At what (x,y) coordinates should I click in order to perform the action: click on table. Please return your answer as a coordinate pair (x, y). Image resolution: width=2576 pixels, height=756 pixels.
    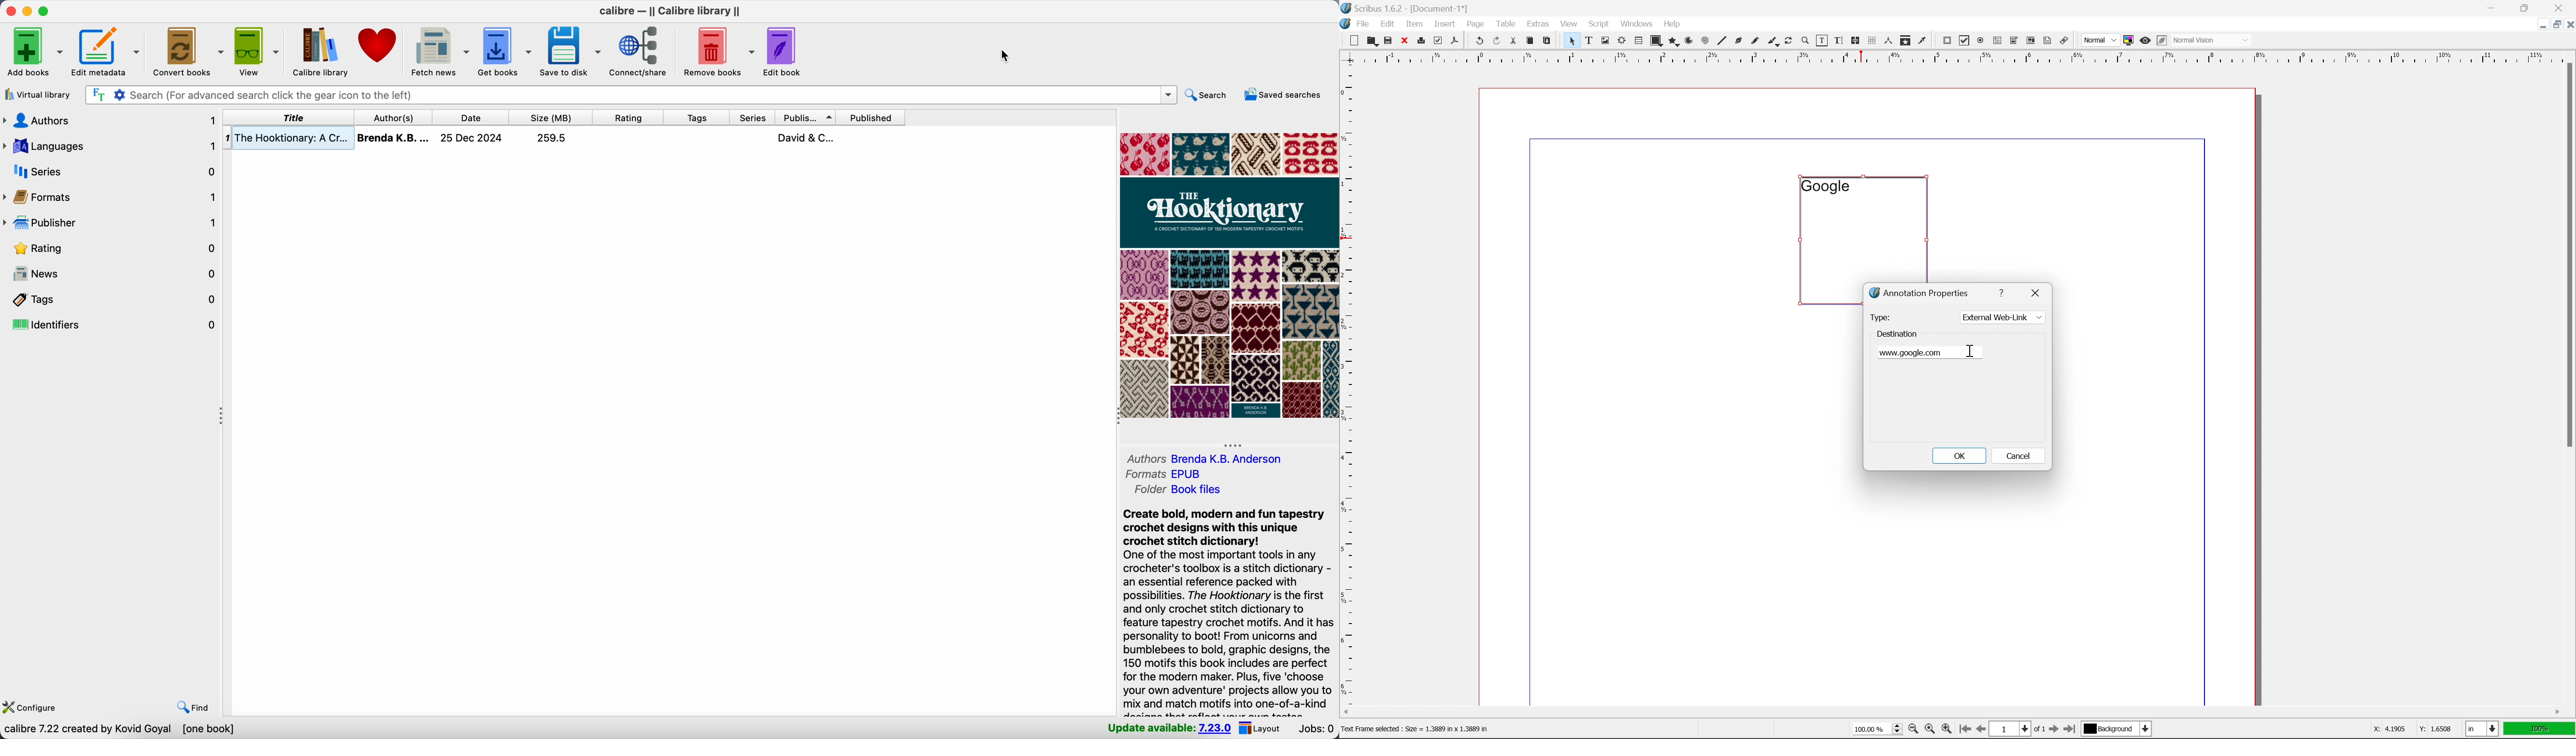
    Looking at the image, I should click on (1506, 23).